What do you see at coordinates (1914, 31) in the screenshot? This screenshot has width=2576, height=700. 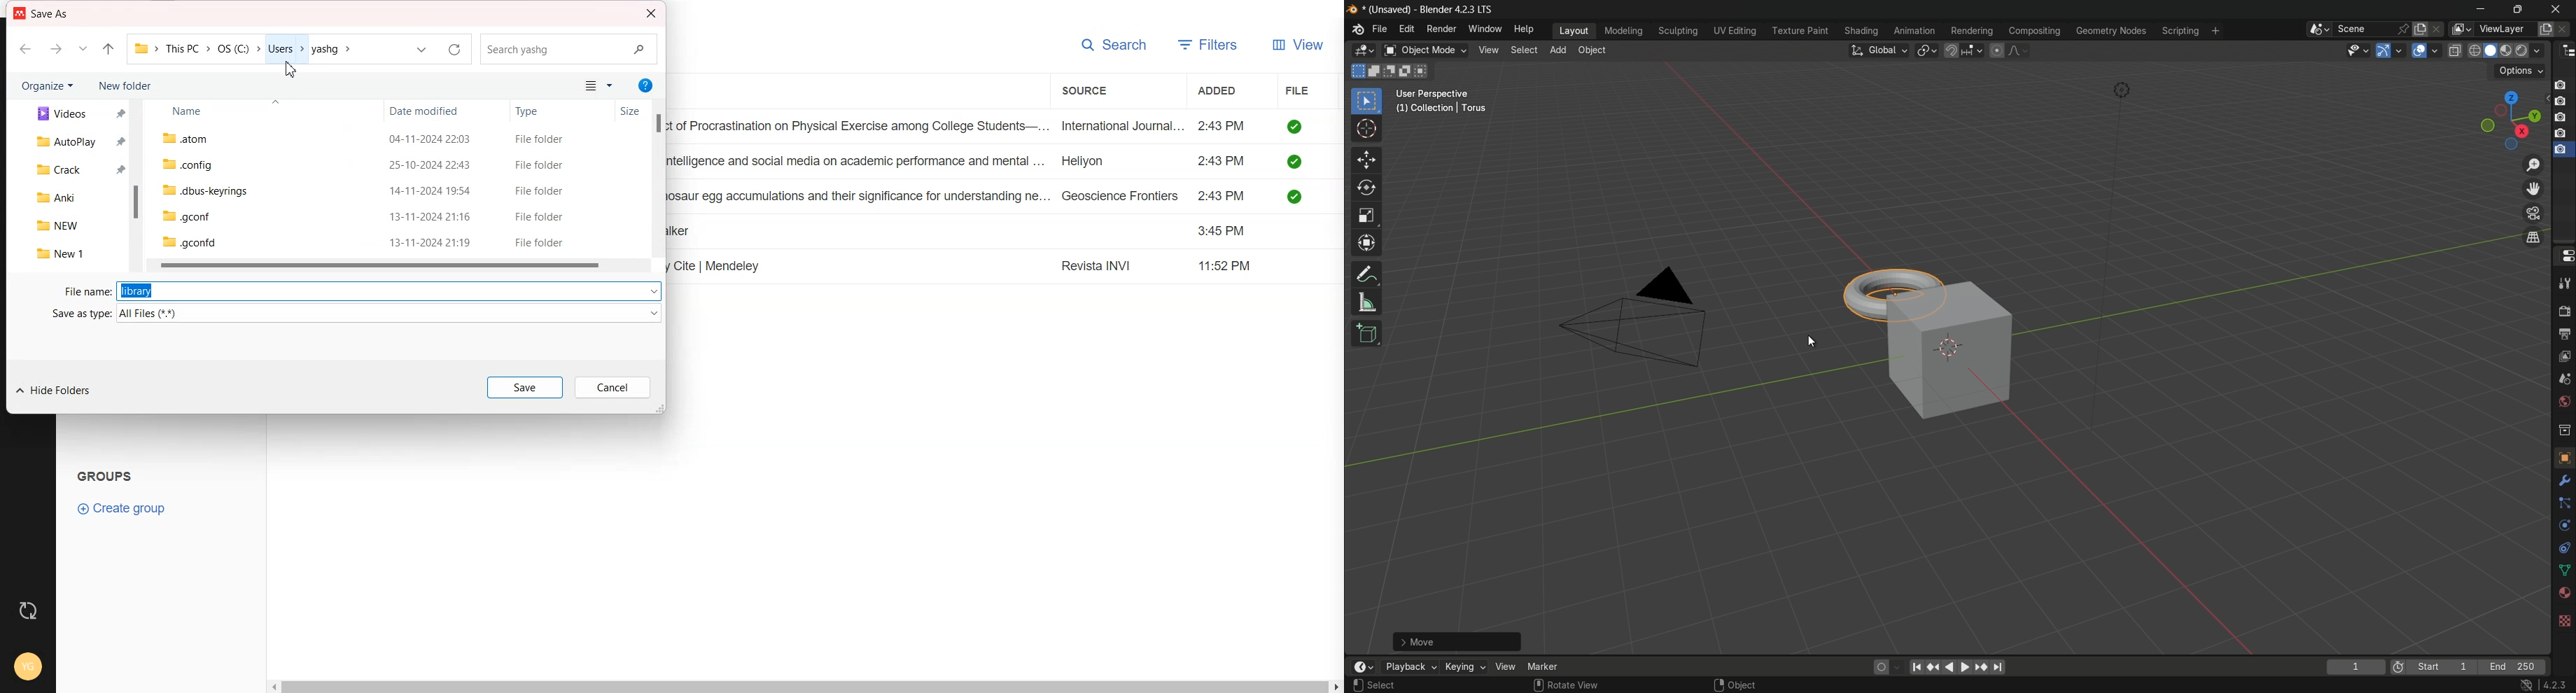 I see `animation` at bounding box center [1914, 31].